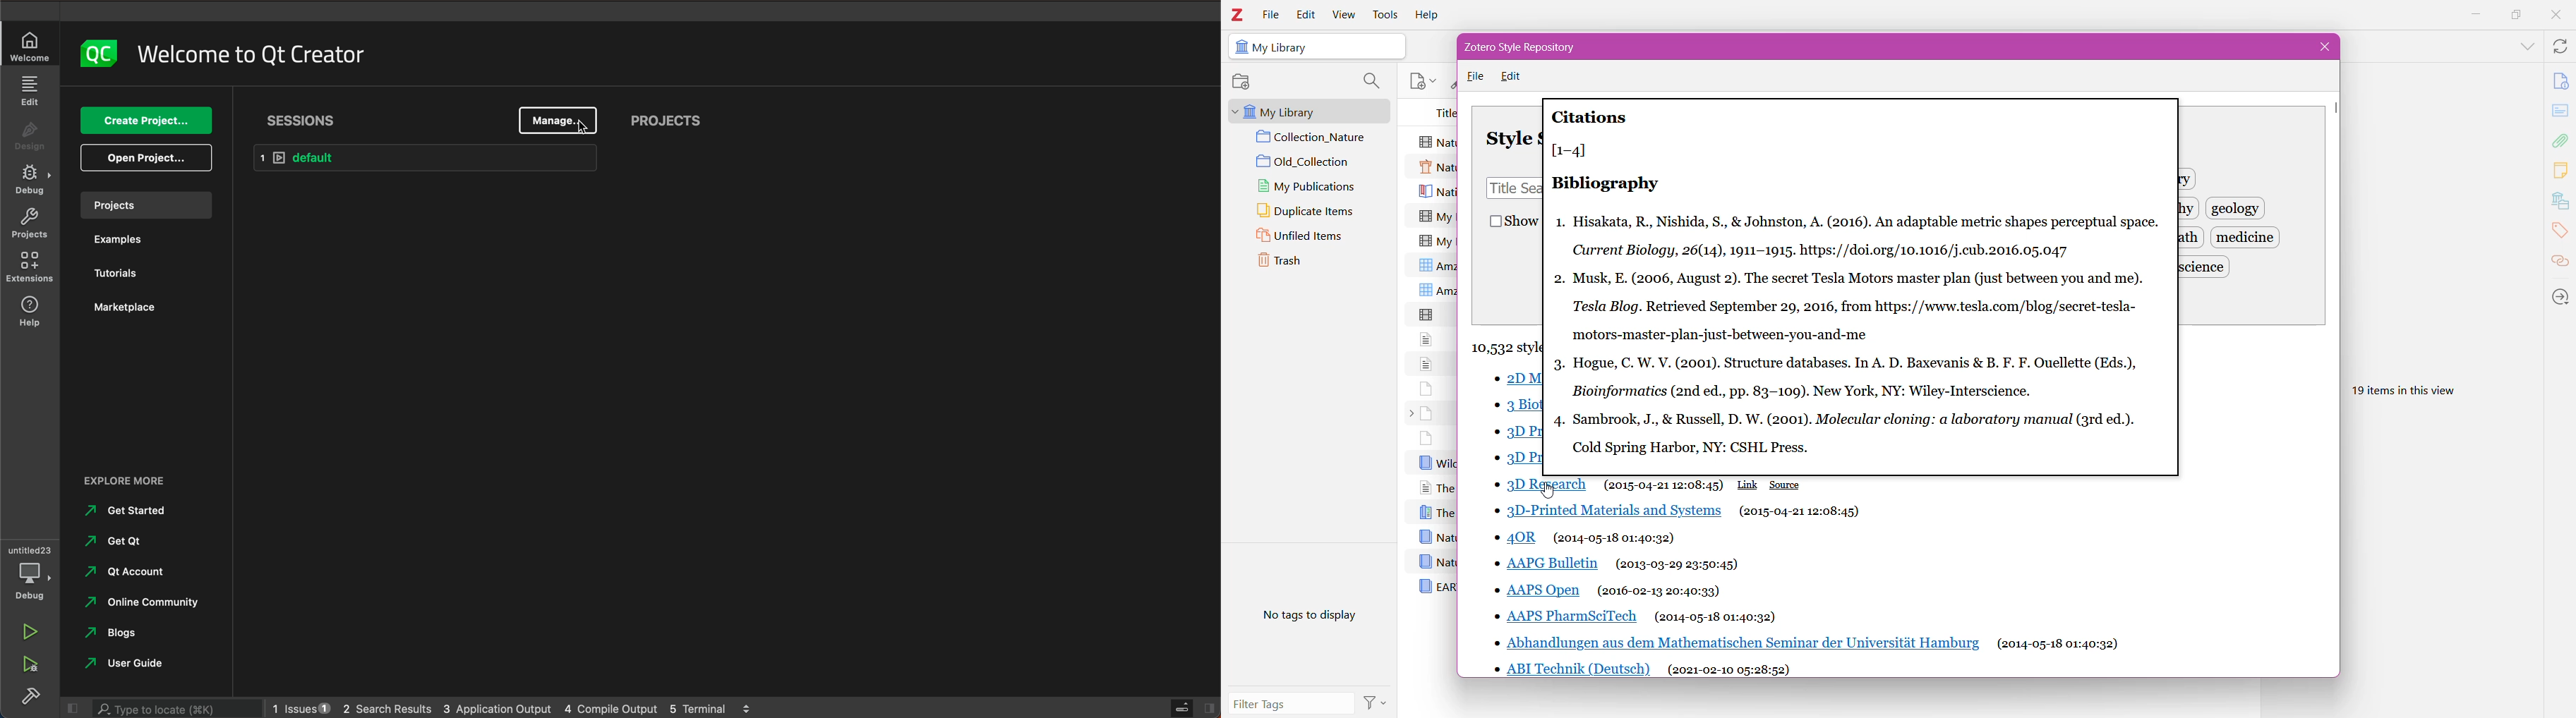  I want to click on Style 7, so click(1519, 537).